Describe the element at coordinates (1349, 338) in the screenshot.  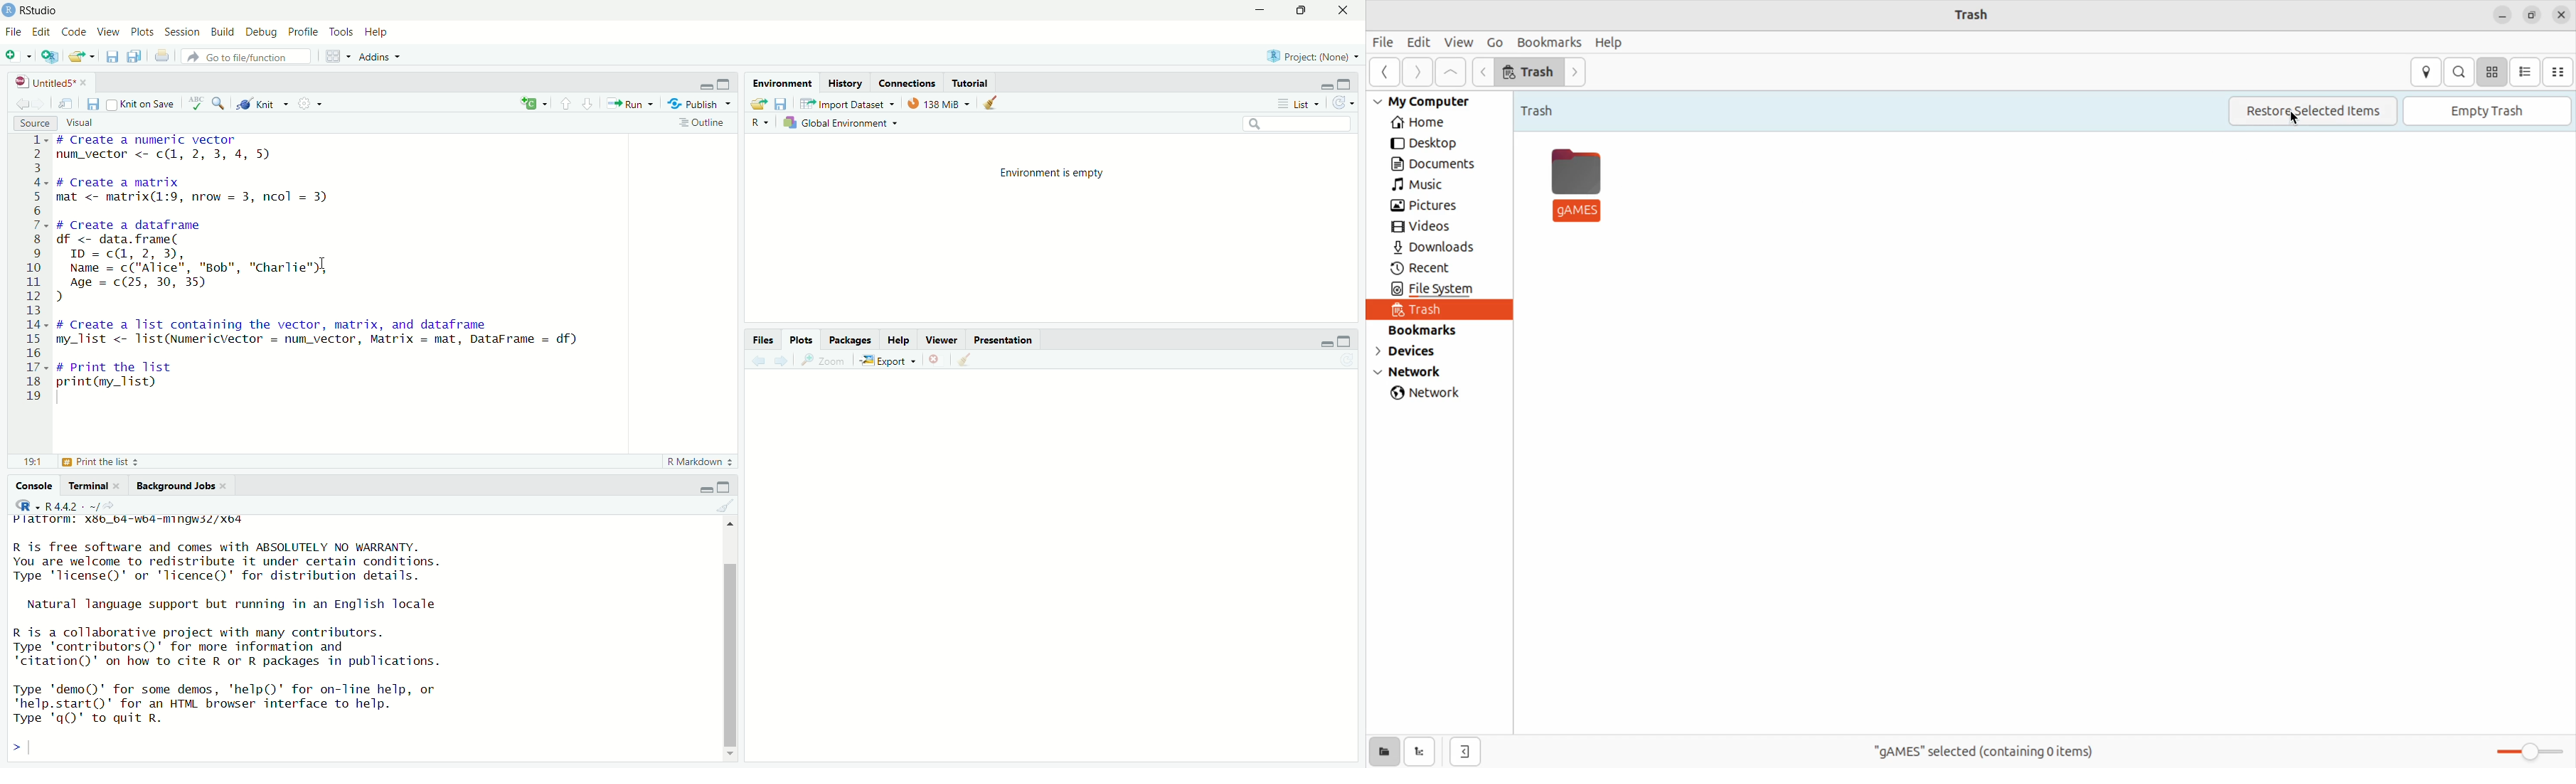
I see `maximise` at that location.